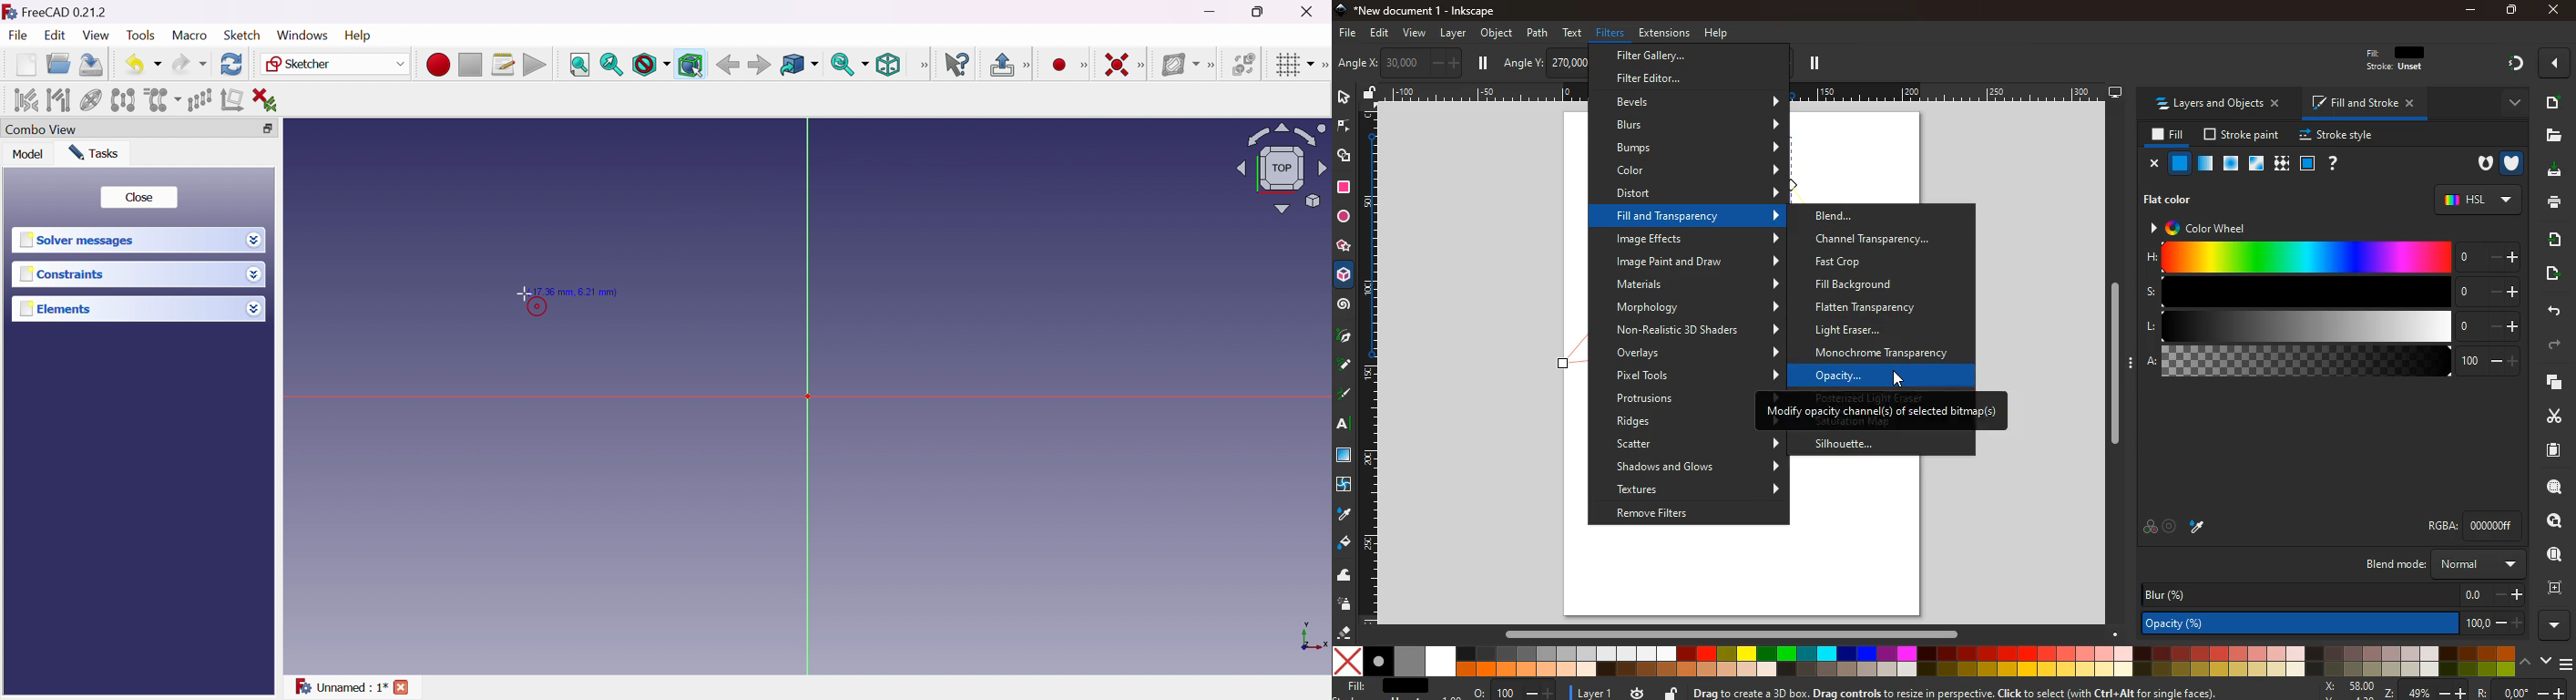 This screenshot has height=700, width=2576. Describe the element at coordinates (2510, 102) in the screenshot. I see `more` at that location.